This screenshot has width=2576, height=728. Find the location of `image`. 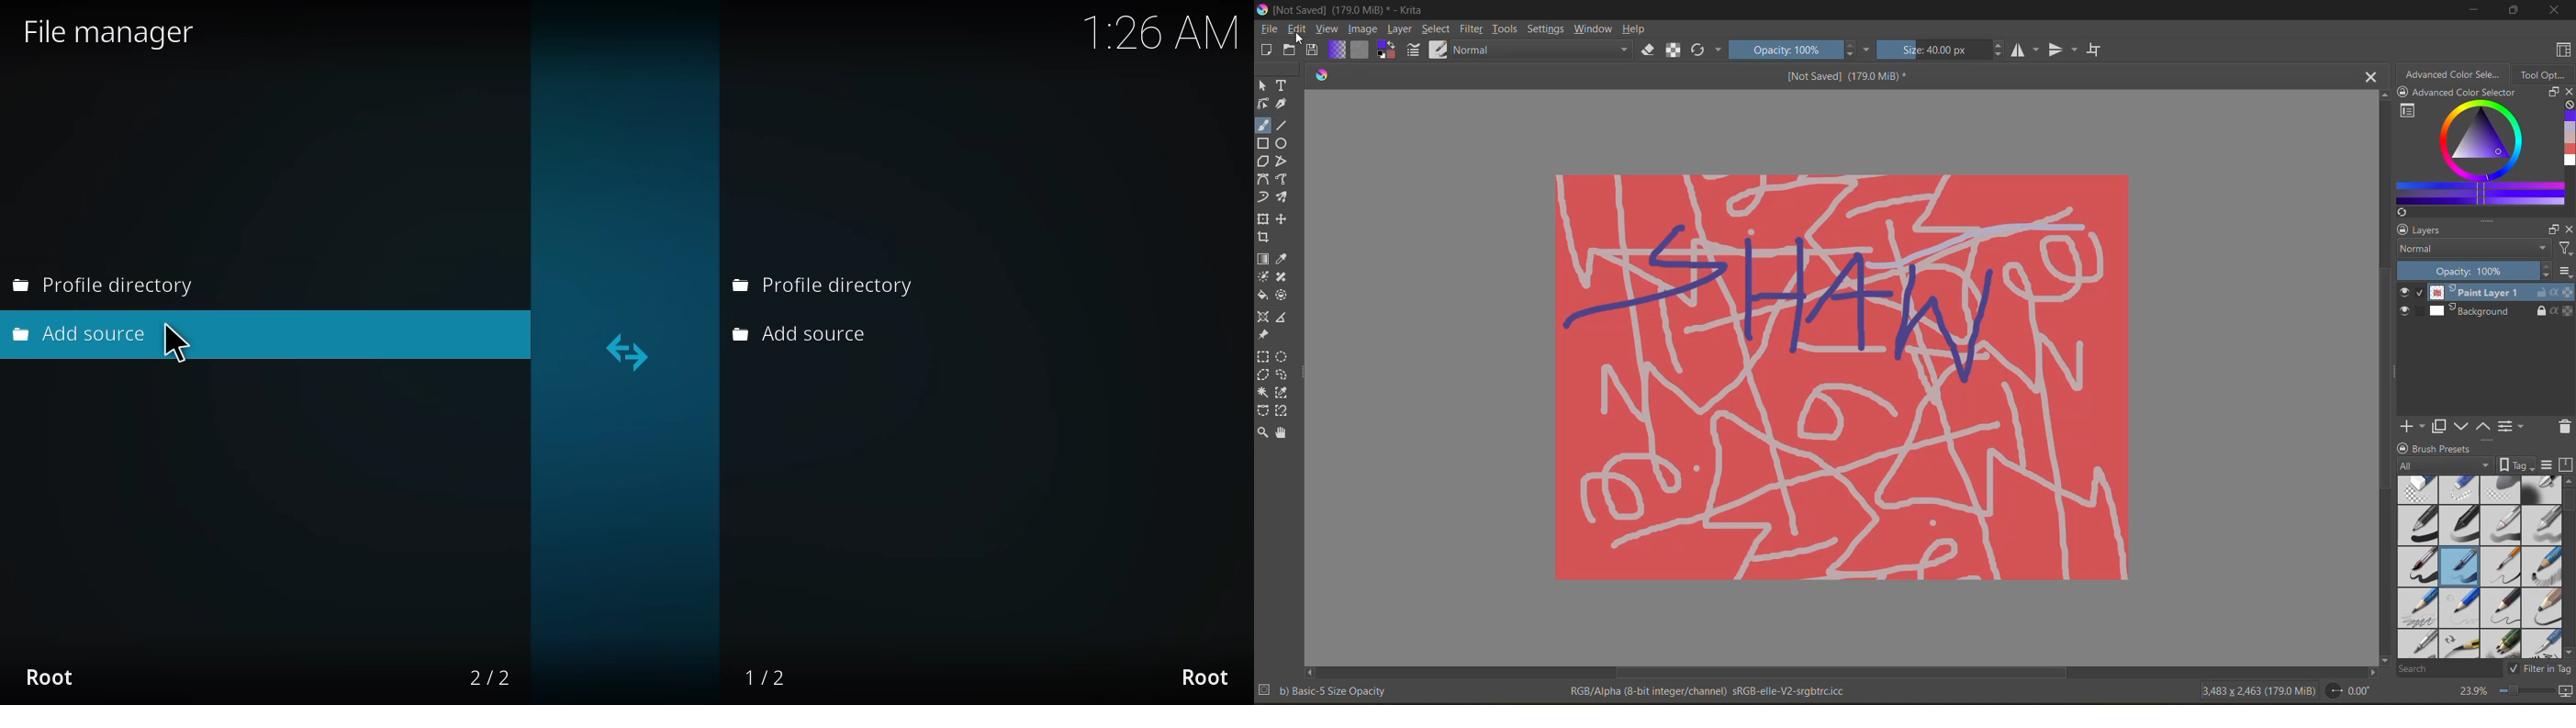

image is located at coordinates (1362, 29).